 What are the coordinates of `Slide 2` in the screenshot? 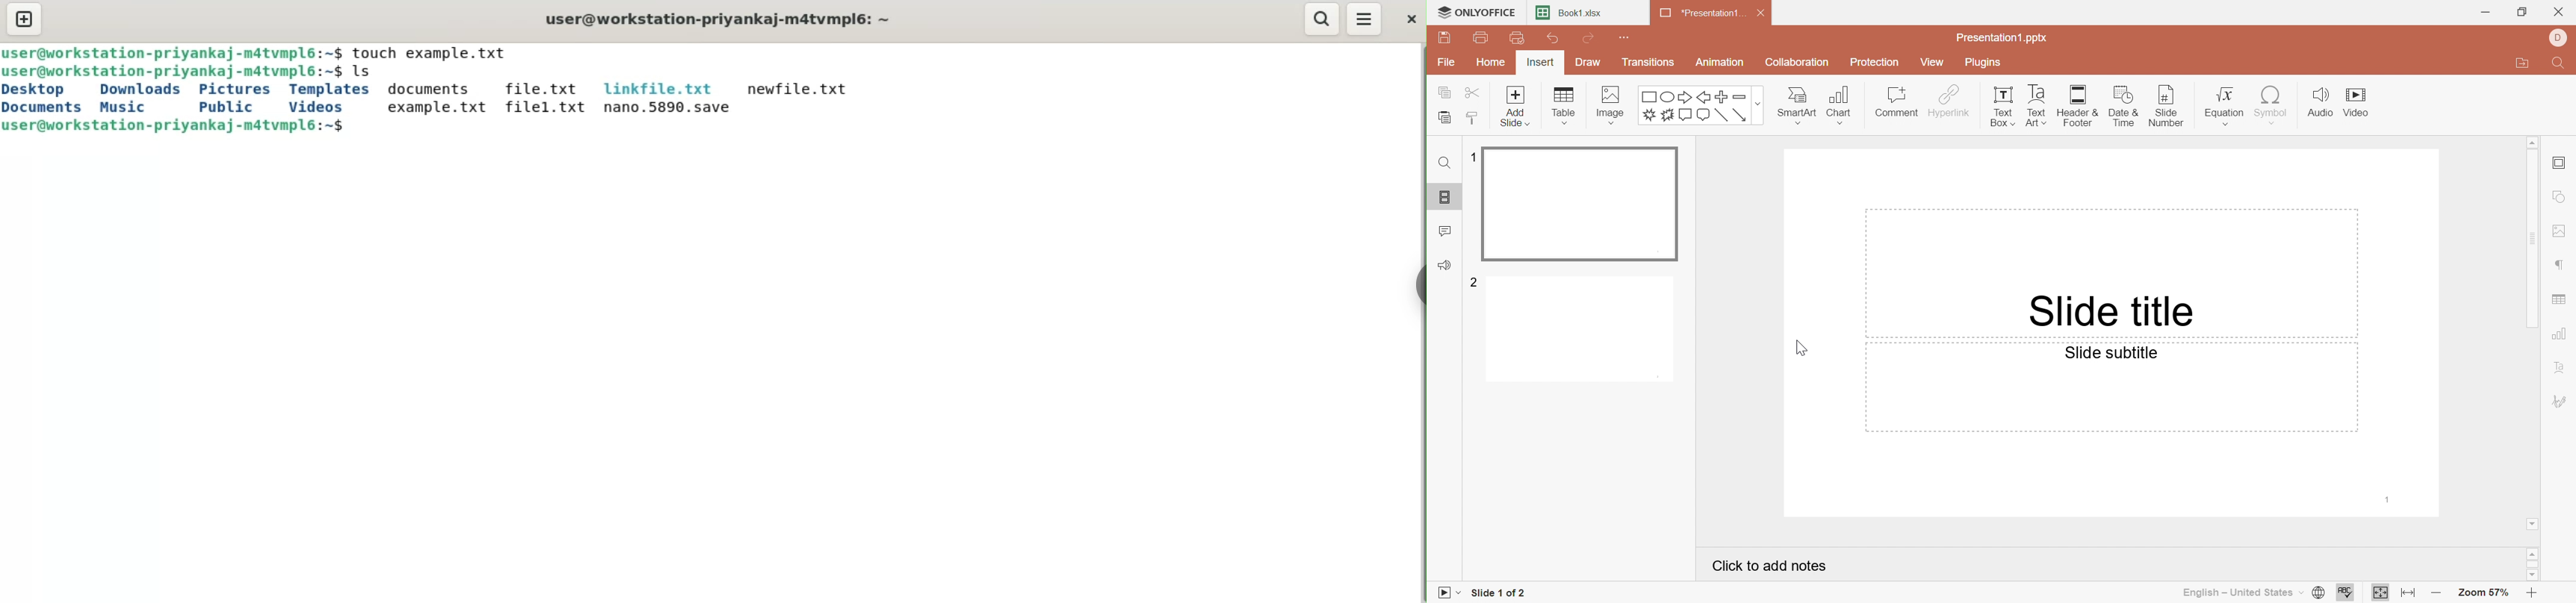 It's located at (1583, 331).